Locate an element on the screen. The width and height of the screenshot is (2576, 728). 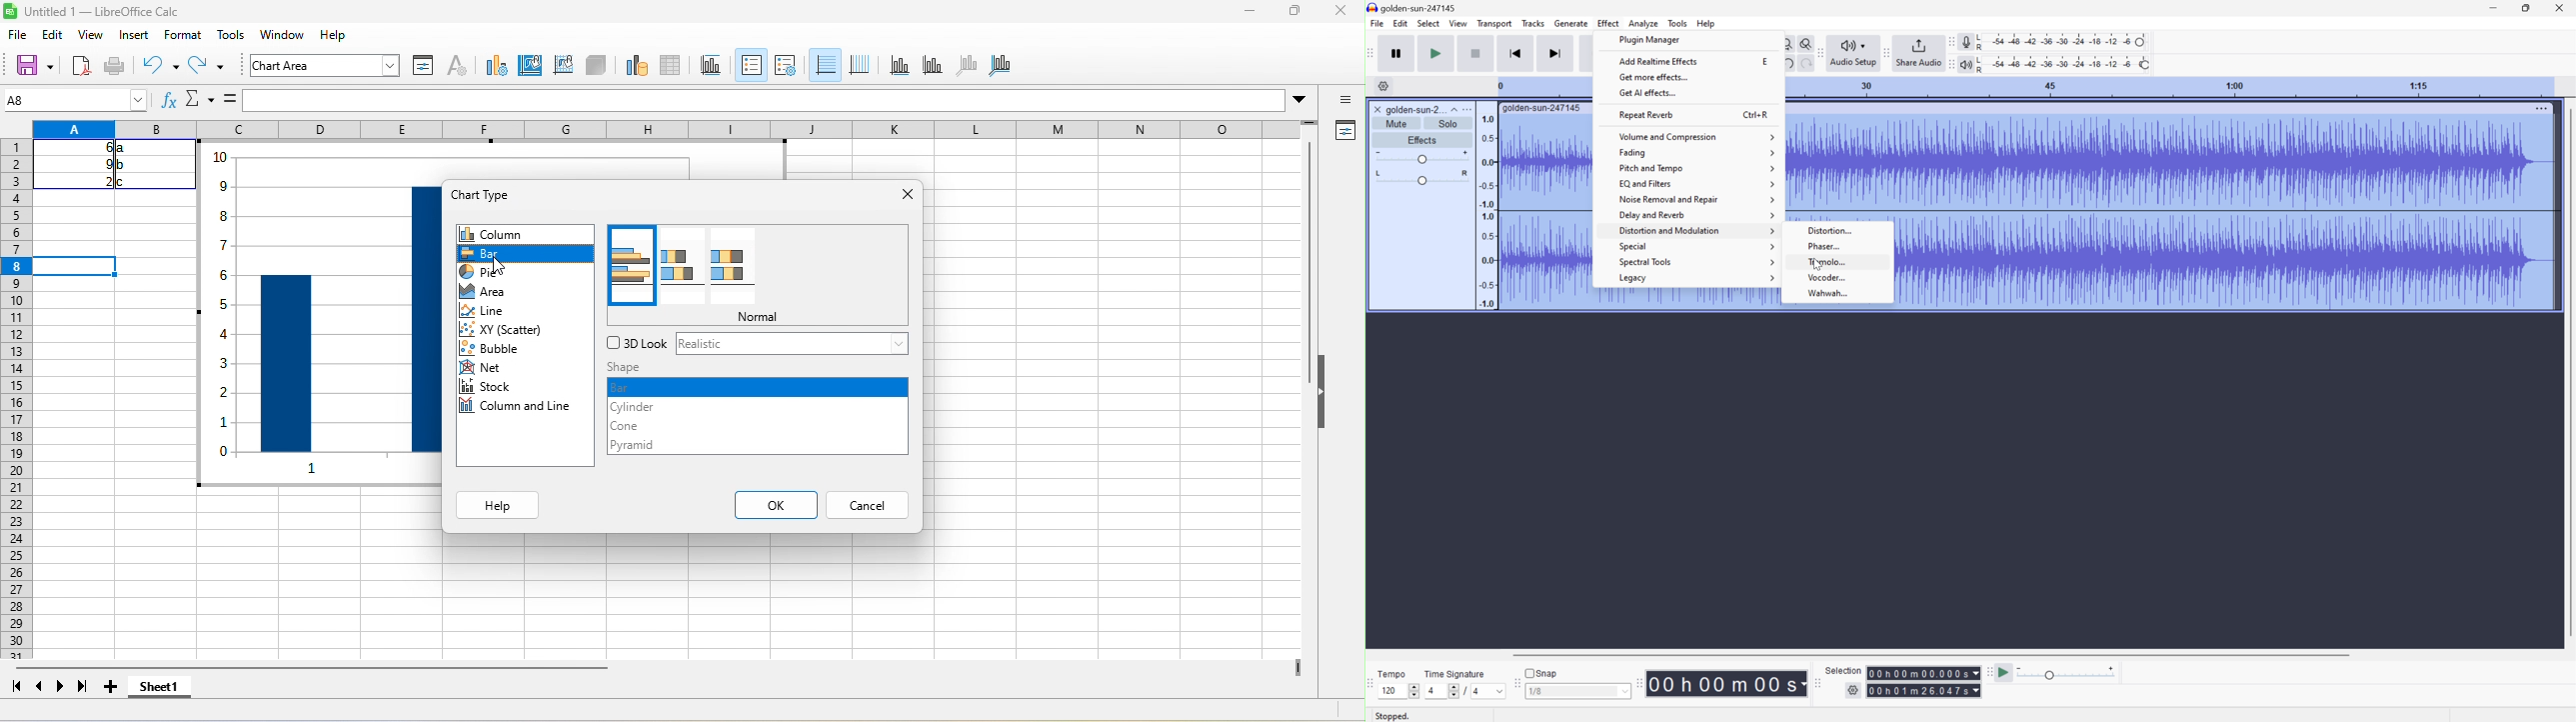
close is located at coordinates (905, 194).